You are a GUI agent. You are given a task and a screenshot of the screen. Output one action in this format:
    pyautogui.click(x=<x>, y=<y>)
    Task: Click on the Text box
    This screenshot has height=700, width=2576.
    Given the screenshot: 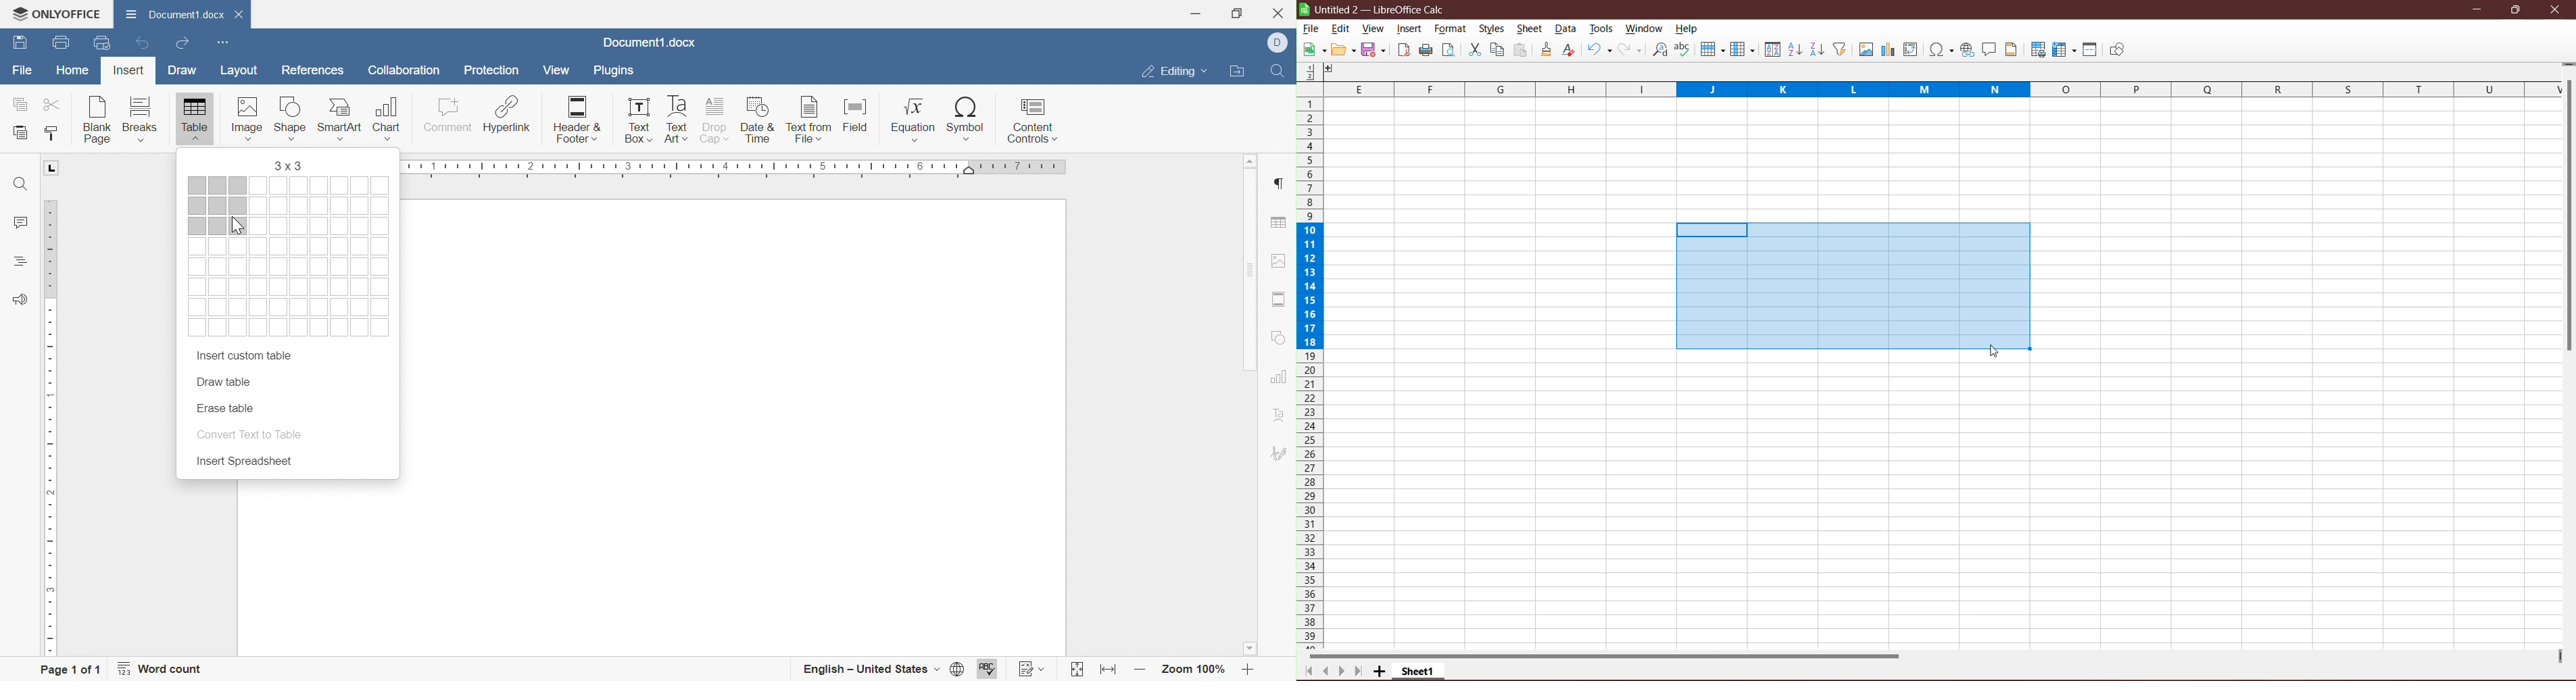 What is the action you would take?
    pyautogui.click(x=638, y=122)
    